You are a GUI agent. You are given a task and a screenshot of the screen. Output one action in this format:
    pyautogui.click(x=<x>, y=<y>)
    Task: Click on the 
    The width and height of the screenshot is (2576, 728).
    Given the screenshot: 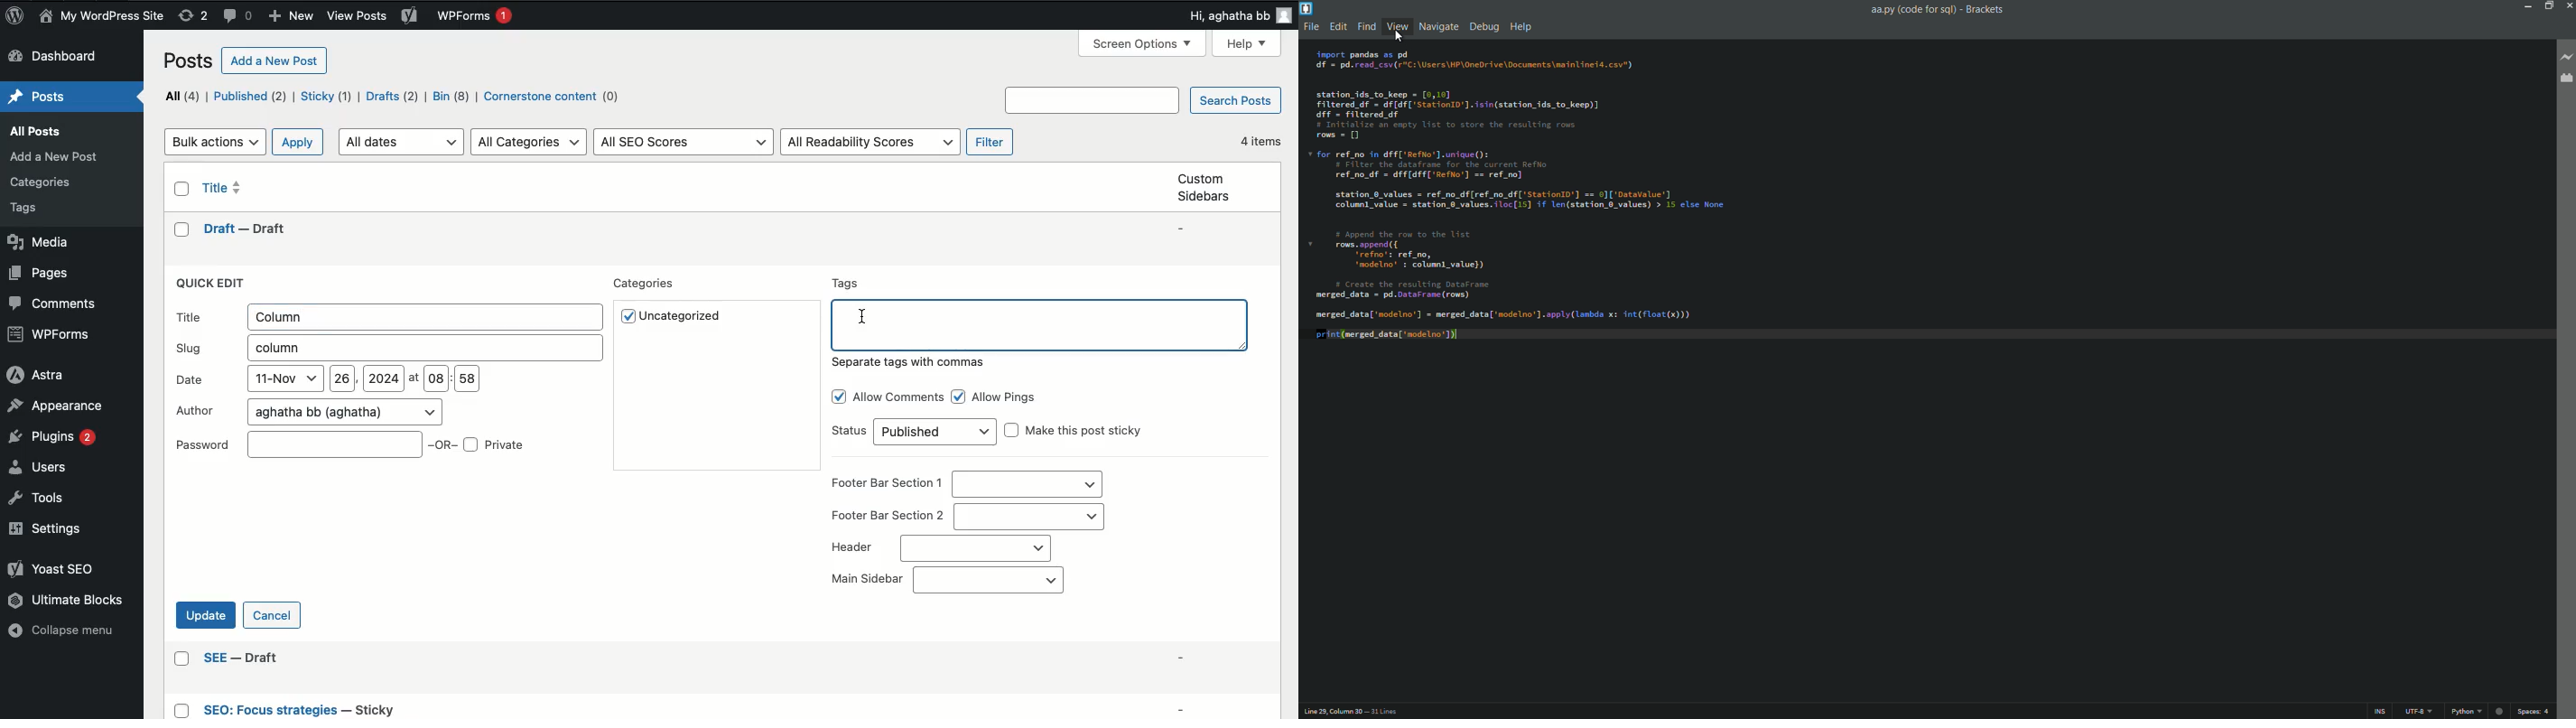 What is the action you would take?
    pyautogui.click(x=223, y=658)
    